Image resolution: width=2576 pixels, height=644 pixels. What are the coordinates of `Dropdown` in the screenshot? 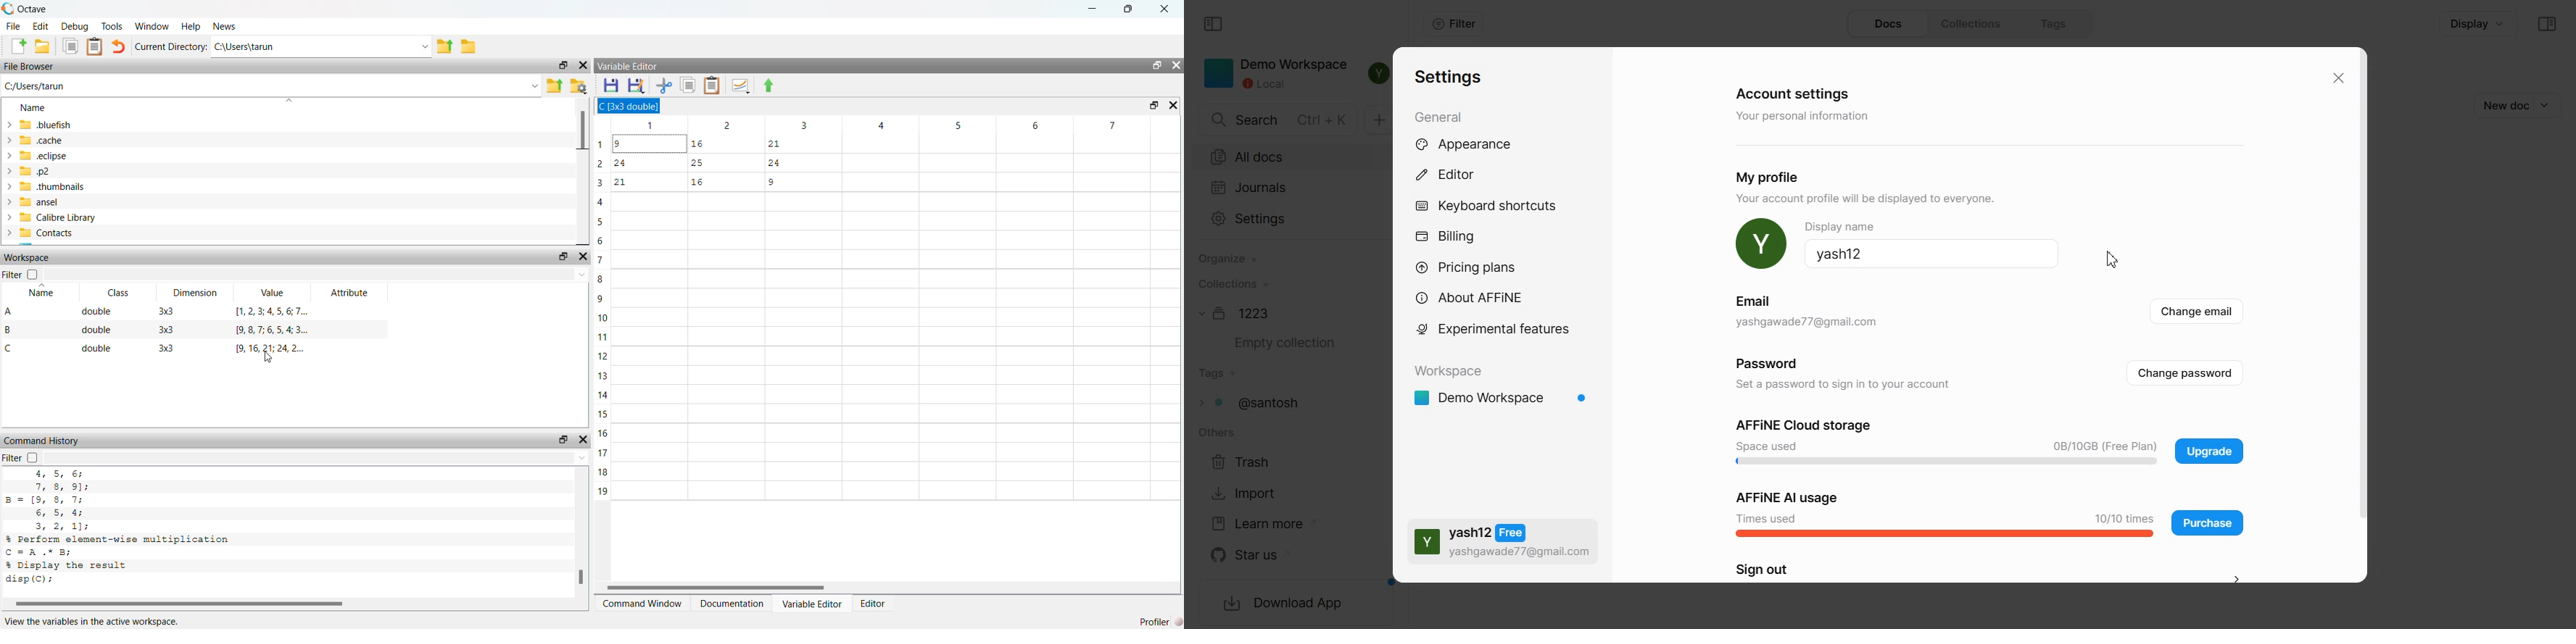 It's located at (316, 274).